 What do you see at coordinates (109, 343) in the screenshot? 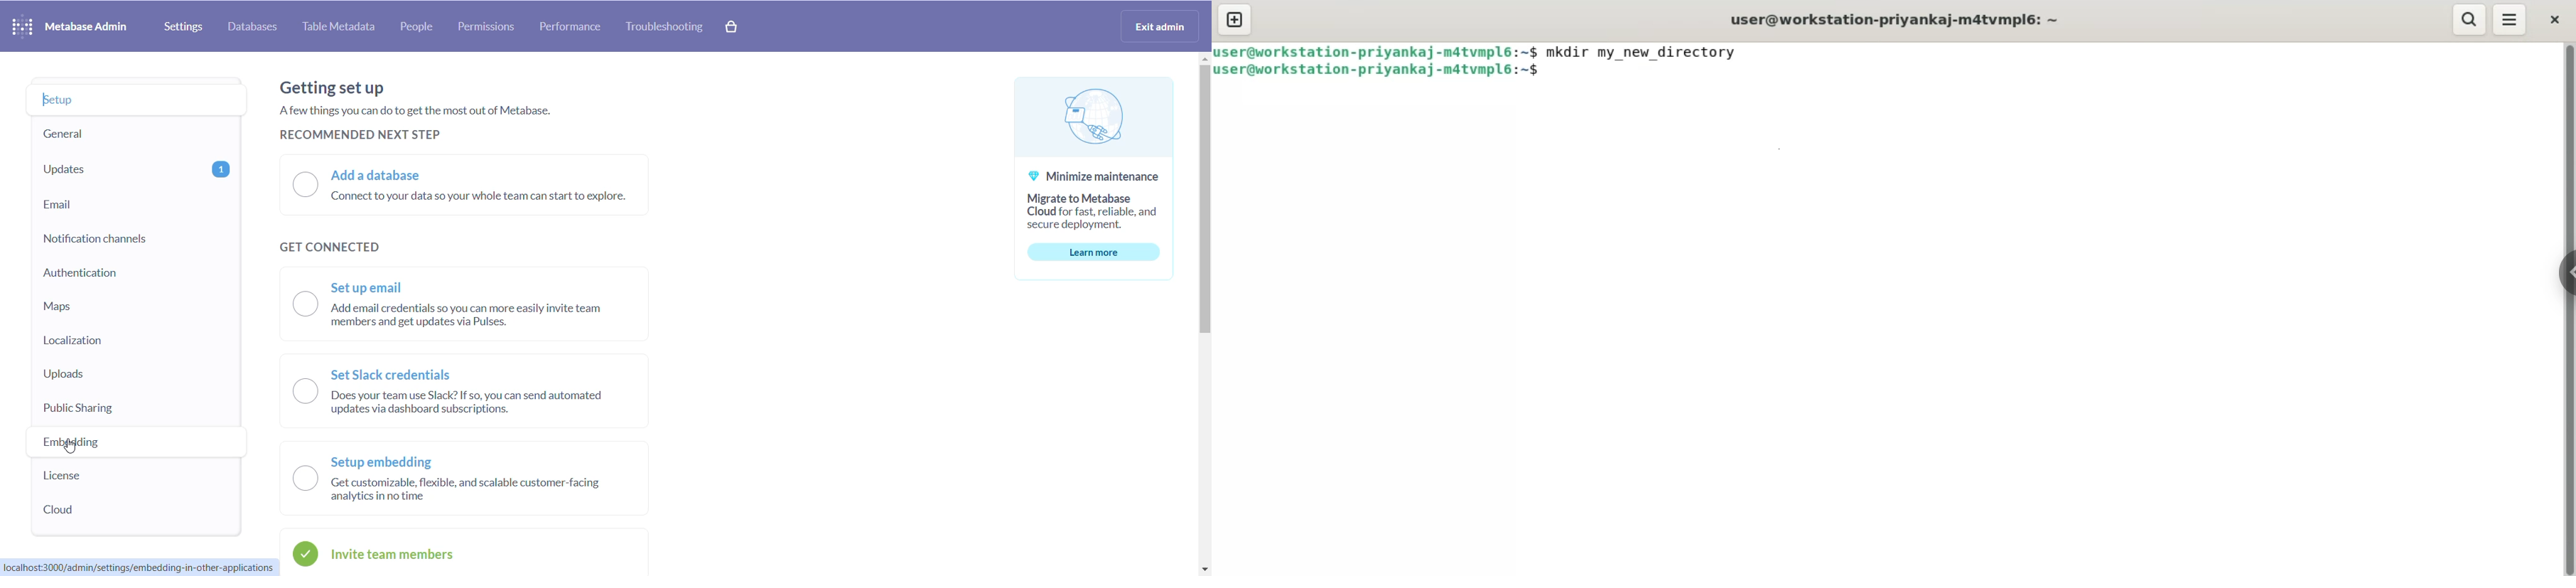
I see `localization` at bounding box center [109, 343].